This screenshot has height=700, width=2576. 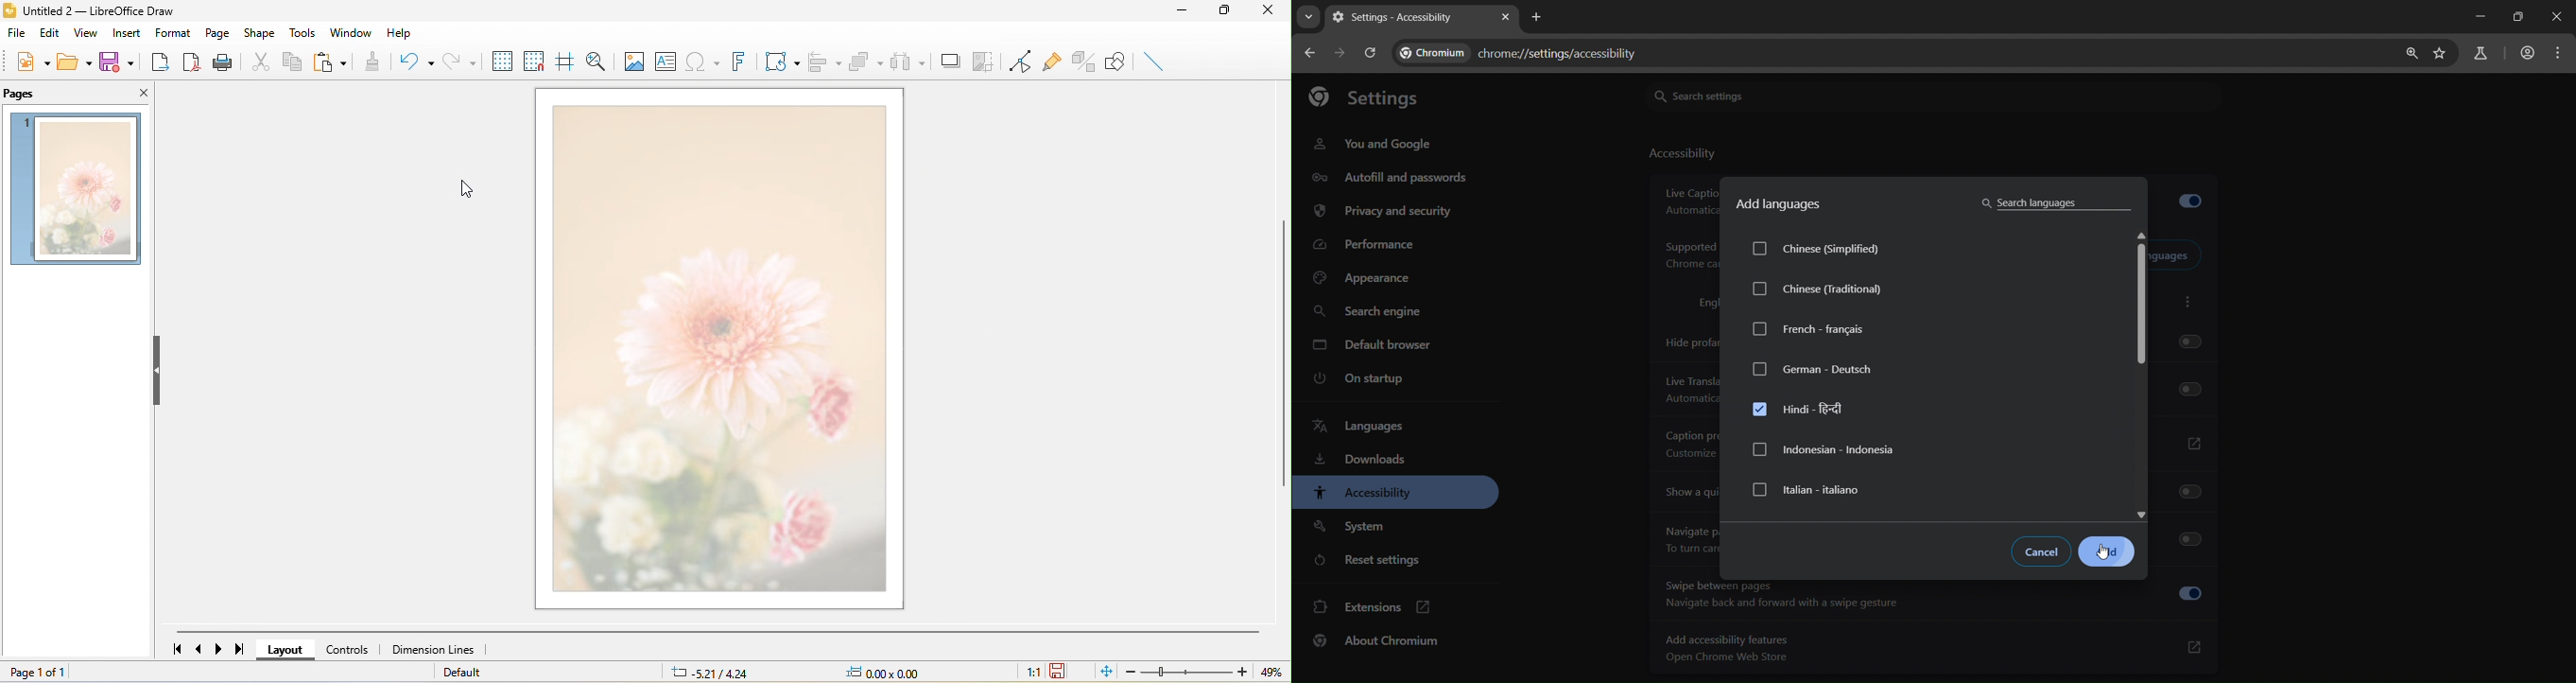 I want to click on default, so click(x=464, y=673).